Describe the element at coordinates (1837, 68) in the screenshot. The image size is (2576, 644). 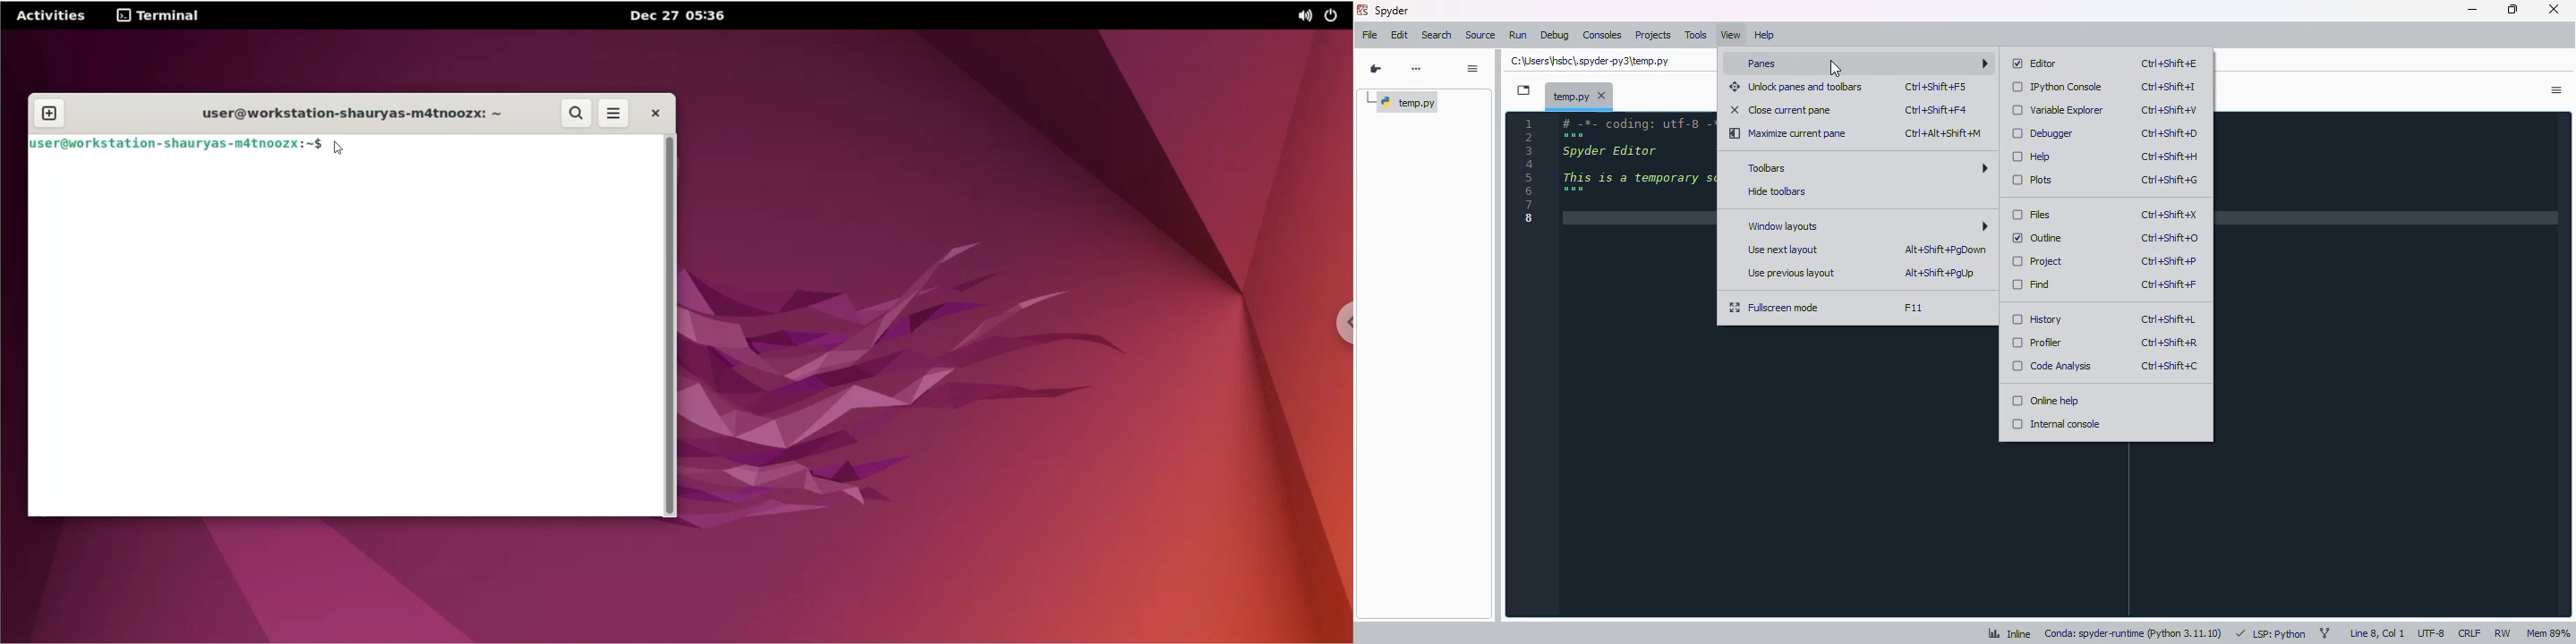
I see `cursor` at that location.